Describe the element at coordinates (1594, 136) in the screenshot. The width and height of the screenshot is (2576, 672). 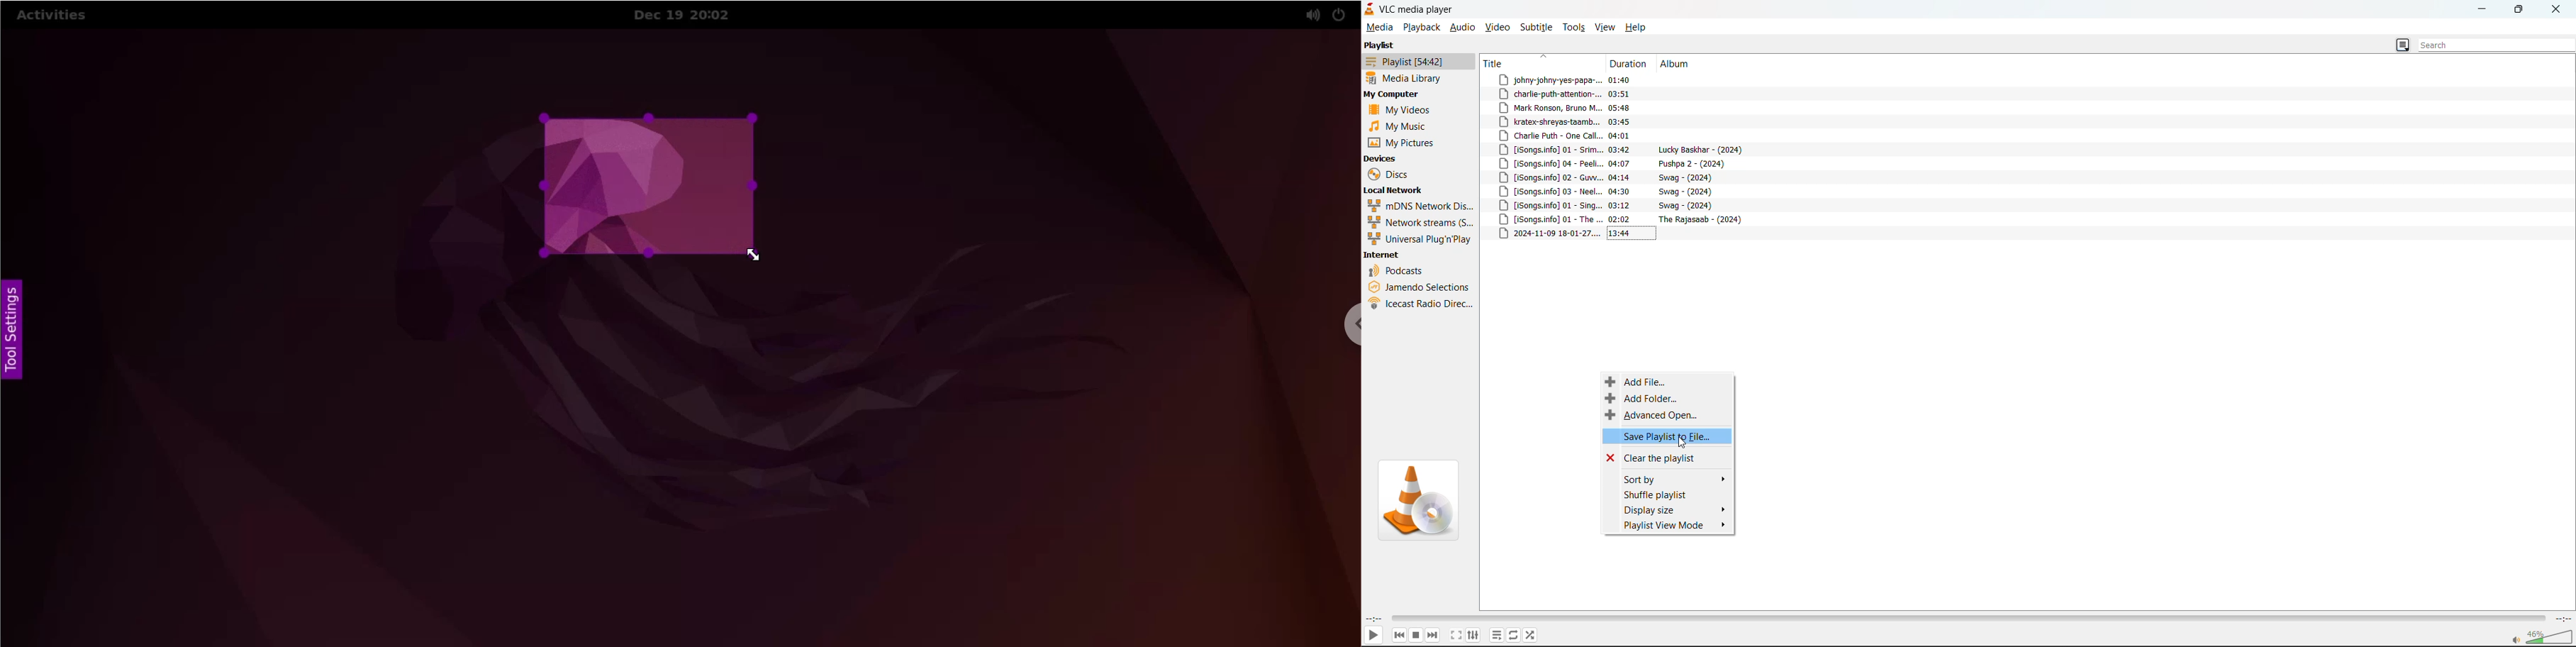
I see `track 5 title, duration and album details` at that location.